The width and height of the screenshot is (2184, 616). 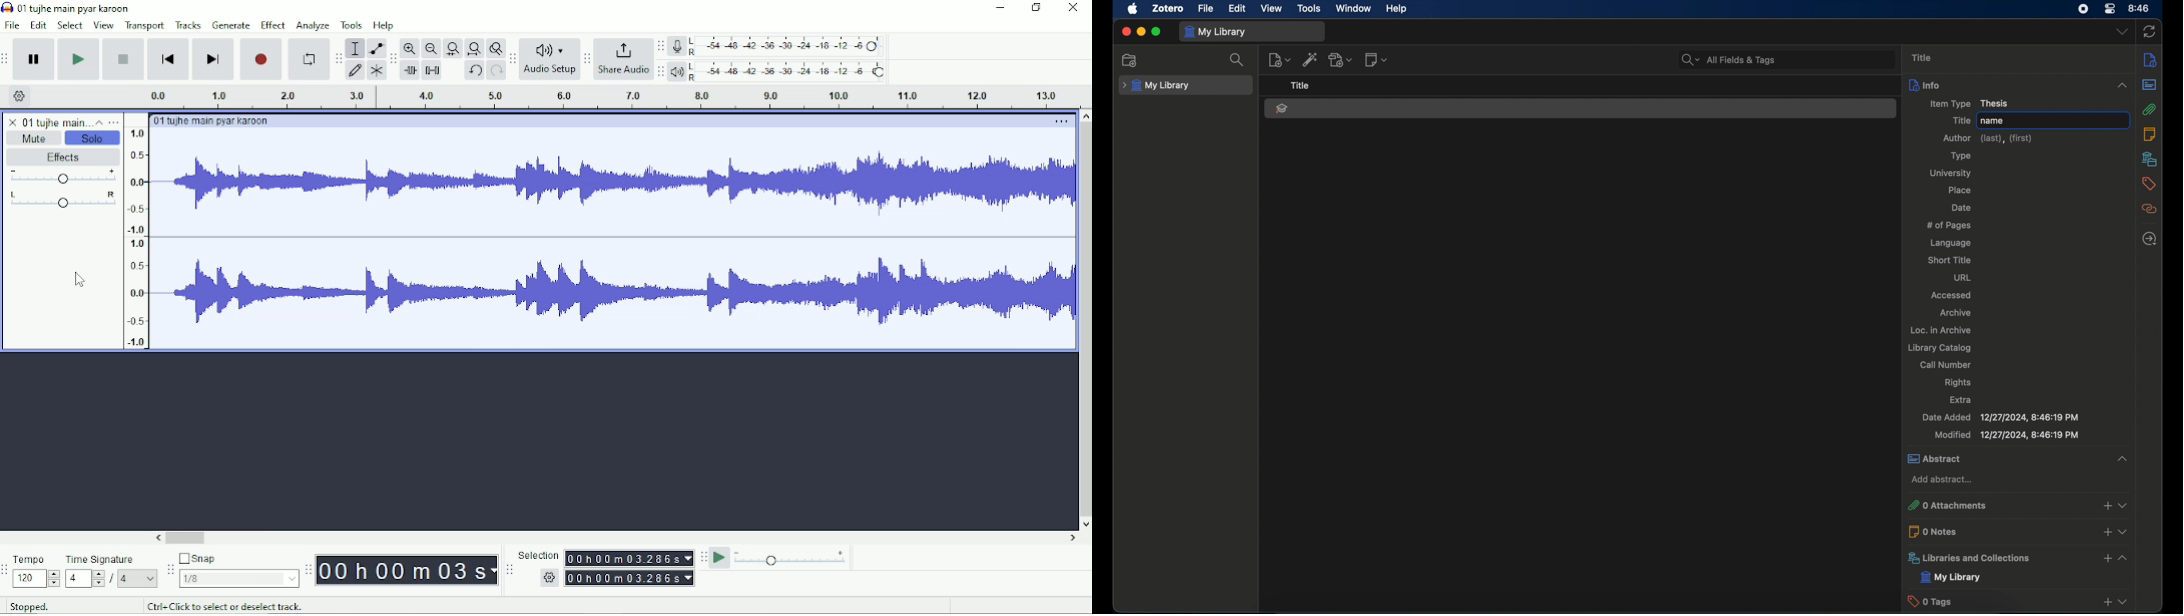 What do you see at coordinates (2151, 209) in the screenshot?
I see `related` at bounding box center [2151, 209].